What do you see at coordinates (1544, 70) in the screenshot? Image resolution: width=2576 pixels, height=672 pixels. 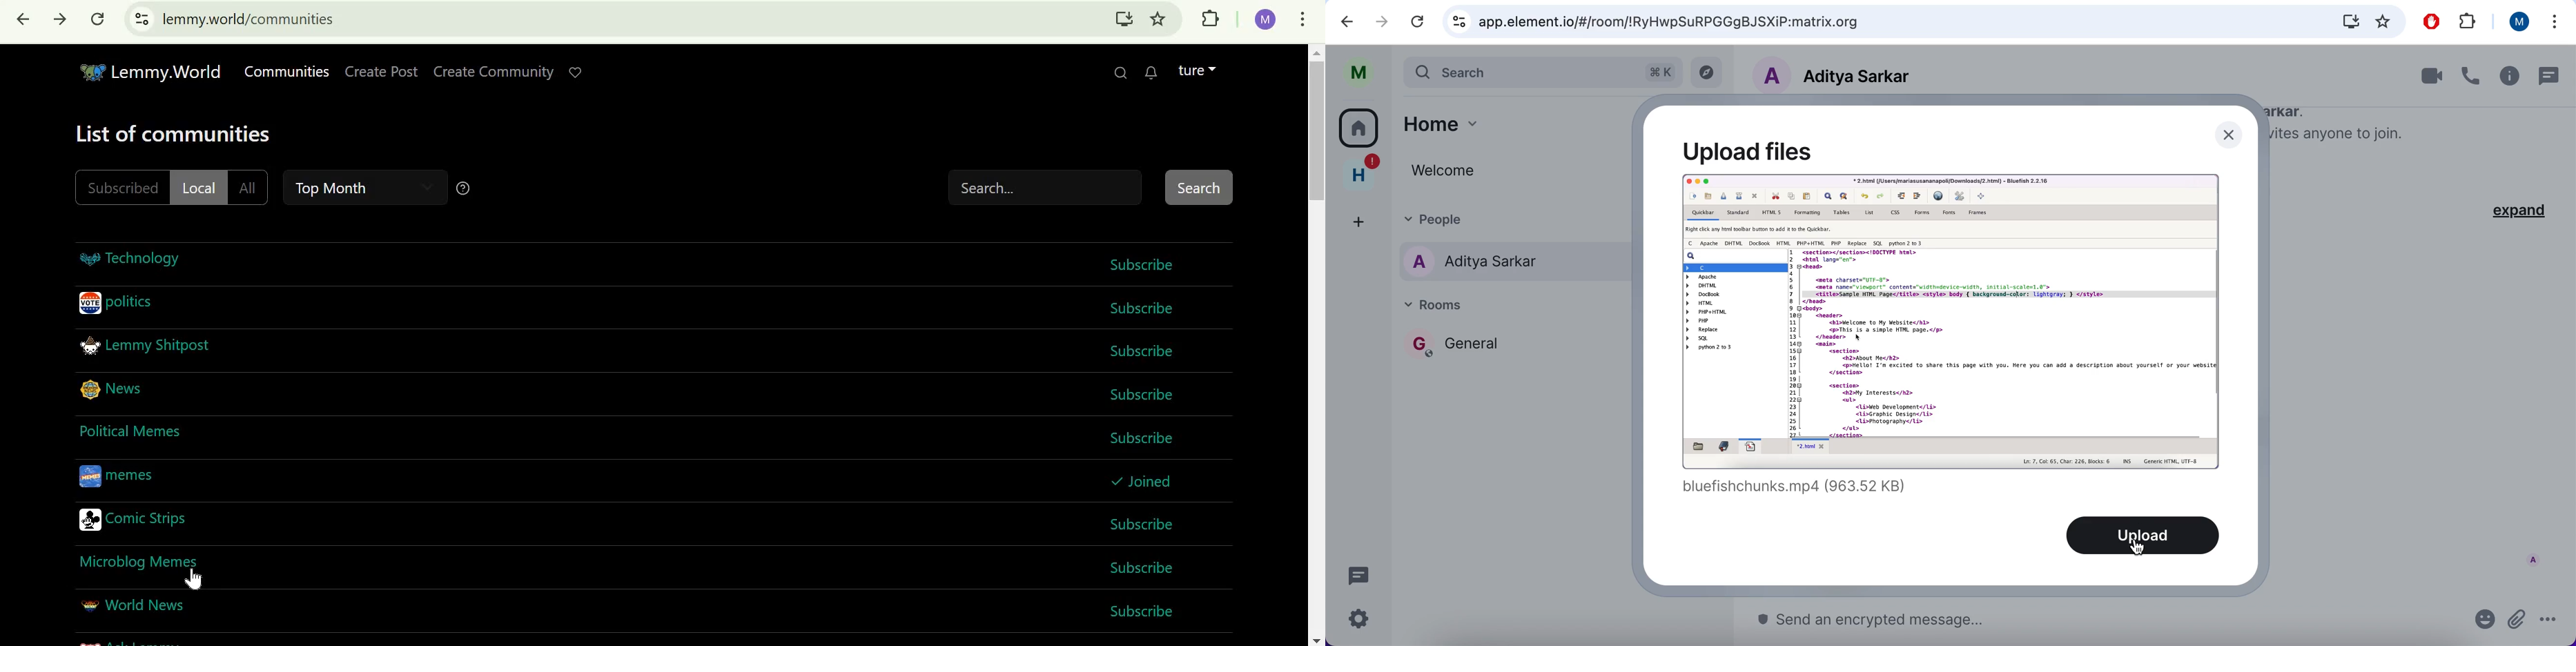 I see `search` at bounding box center [1544, 70].